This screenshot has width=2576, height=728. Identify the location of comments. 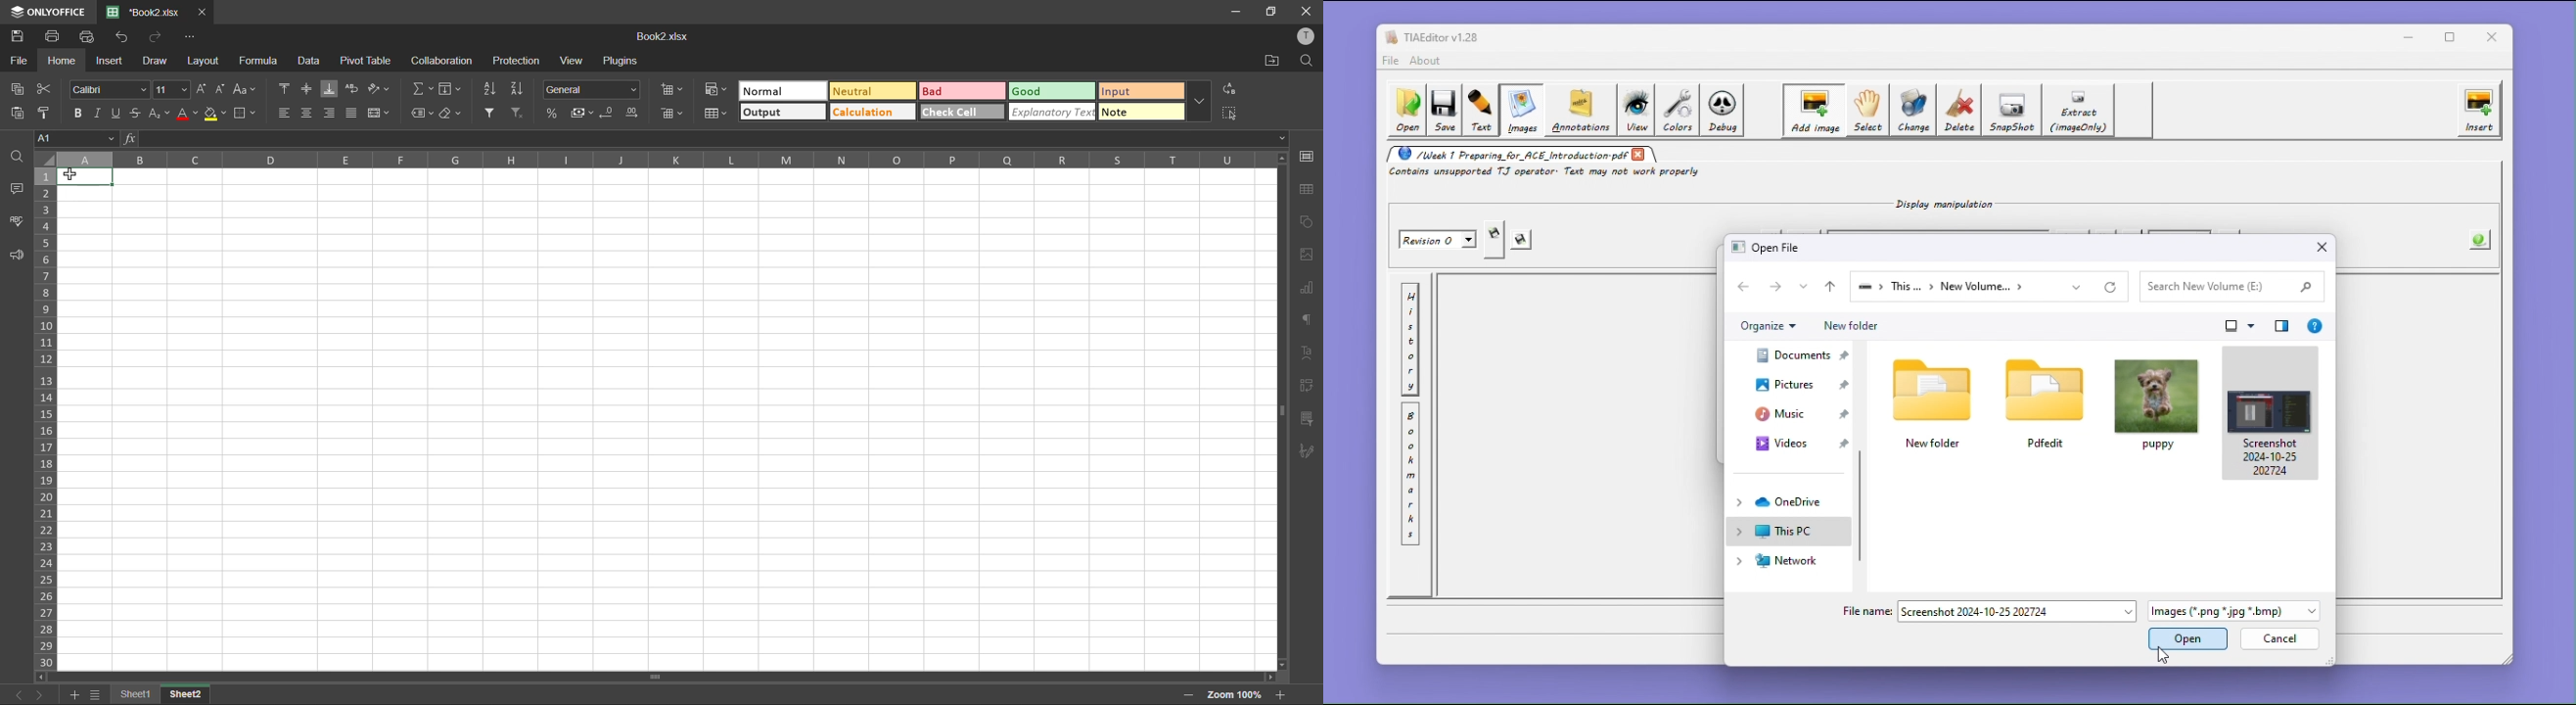
(18, 188).